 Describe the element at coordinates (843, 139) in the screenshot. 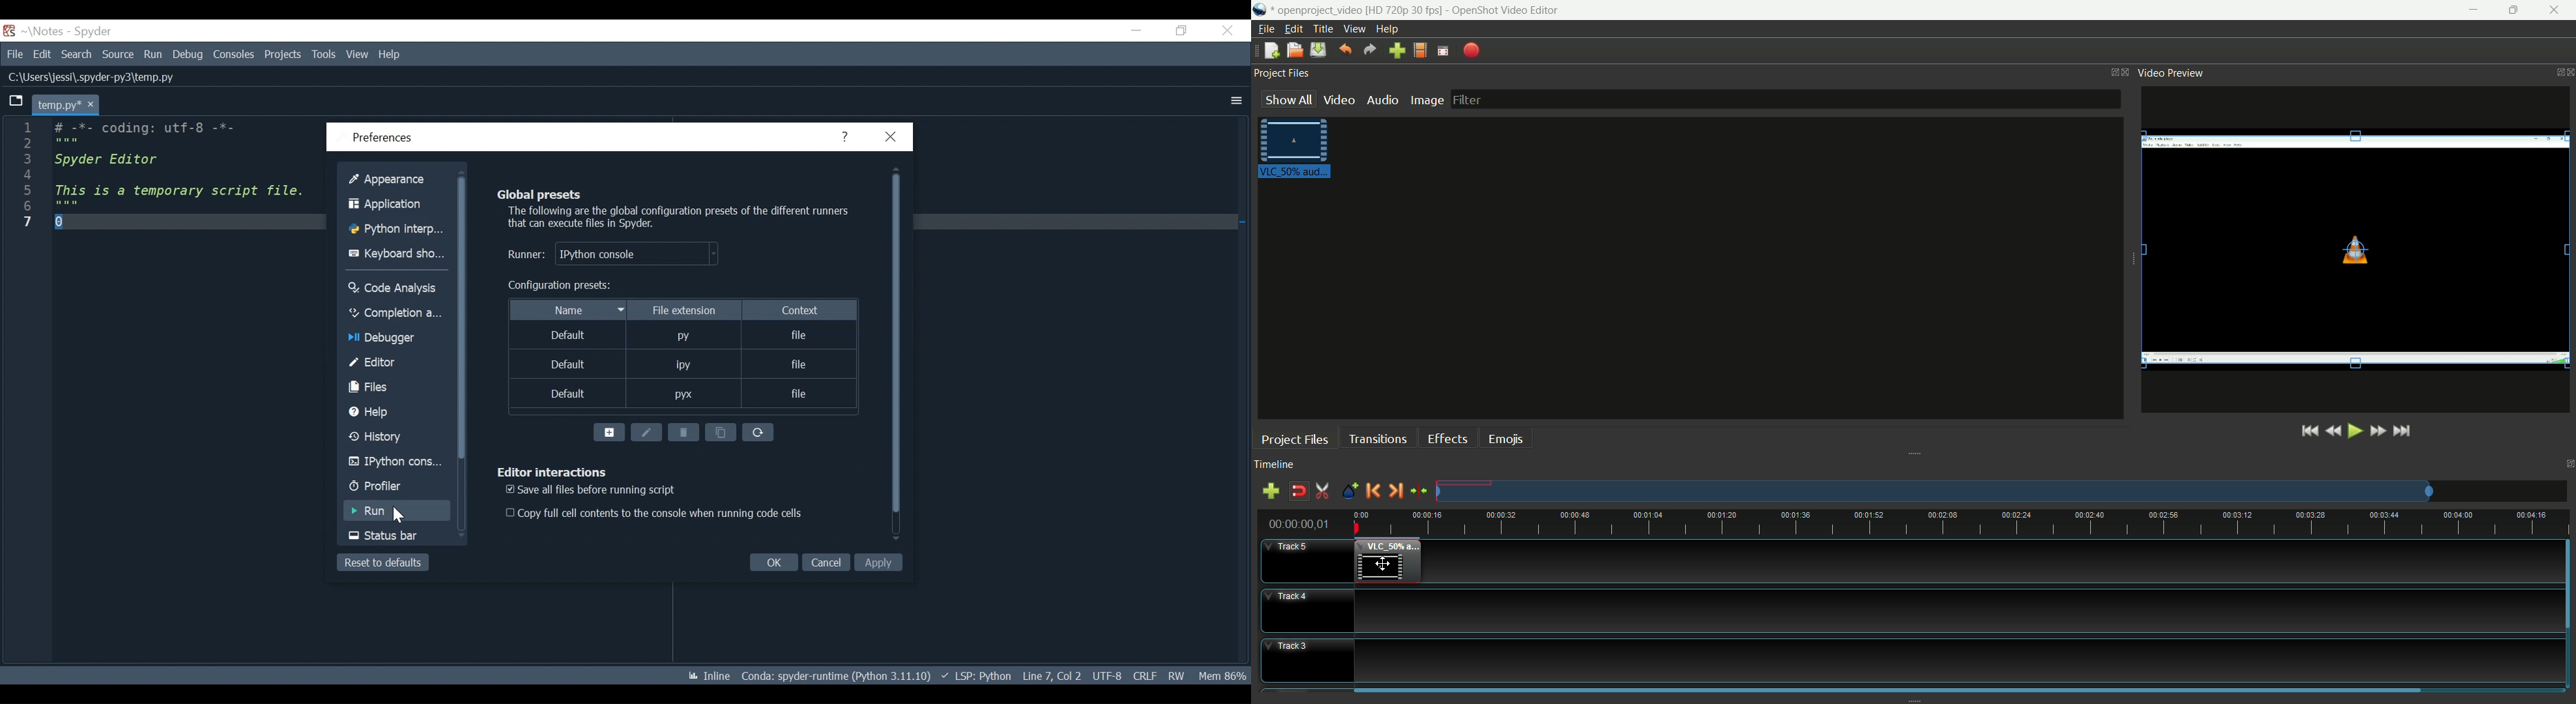

I see `` at that location.